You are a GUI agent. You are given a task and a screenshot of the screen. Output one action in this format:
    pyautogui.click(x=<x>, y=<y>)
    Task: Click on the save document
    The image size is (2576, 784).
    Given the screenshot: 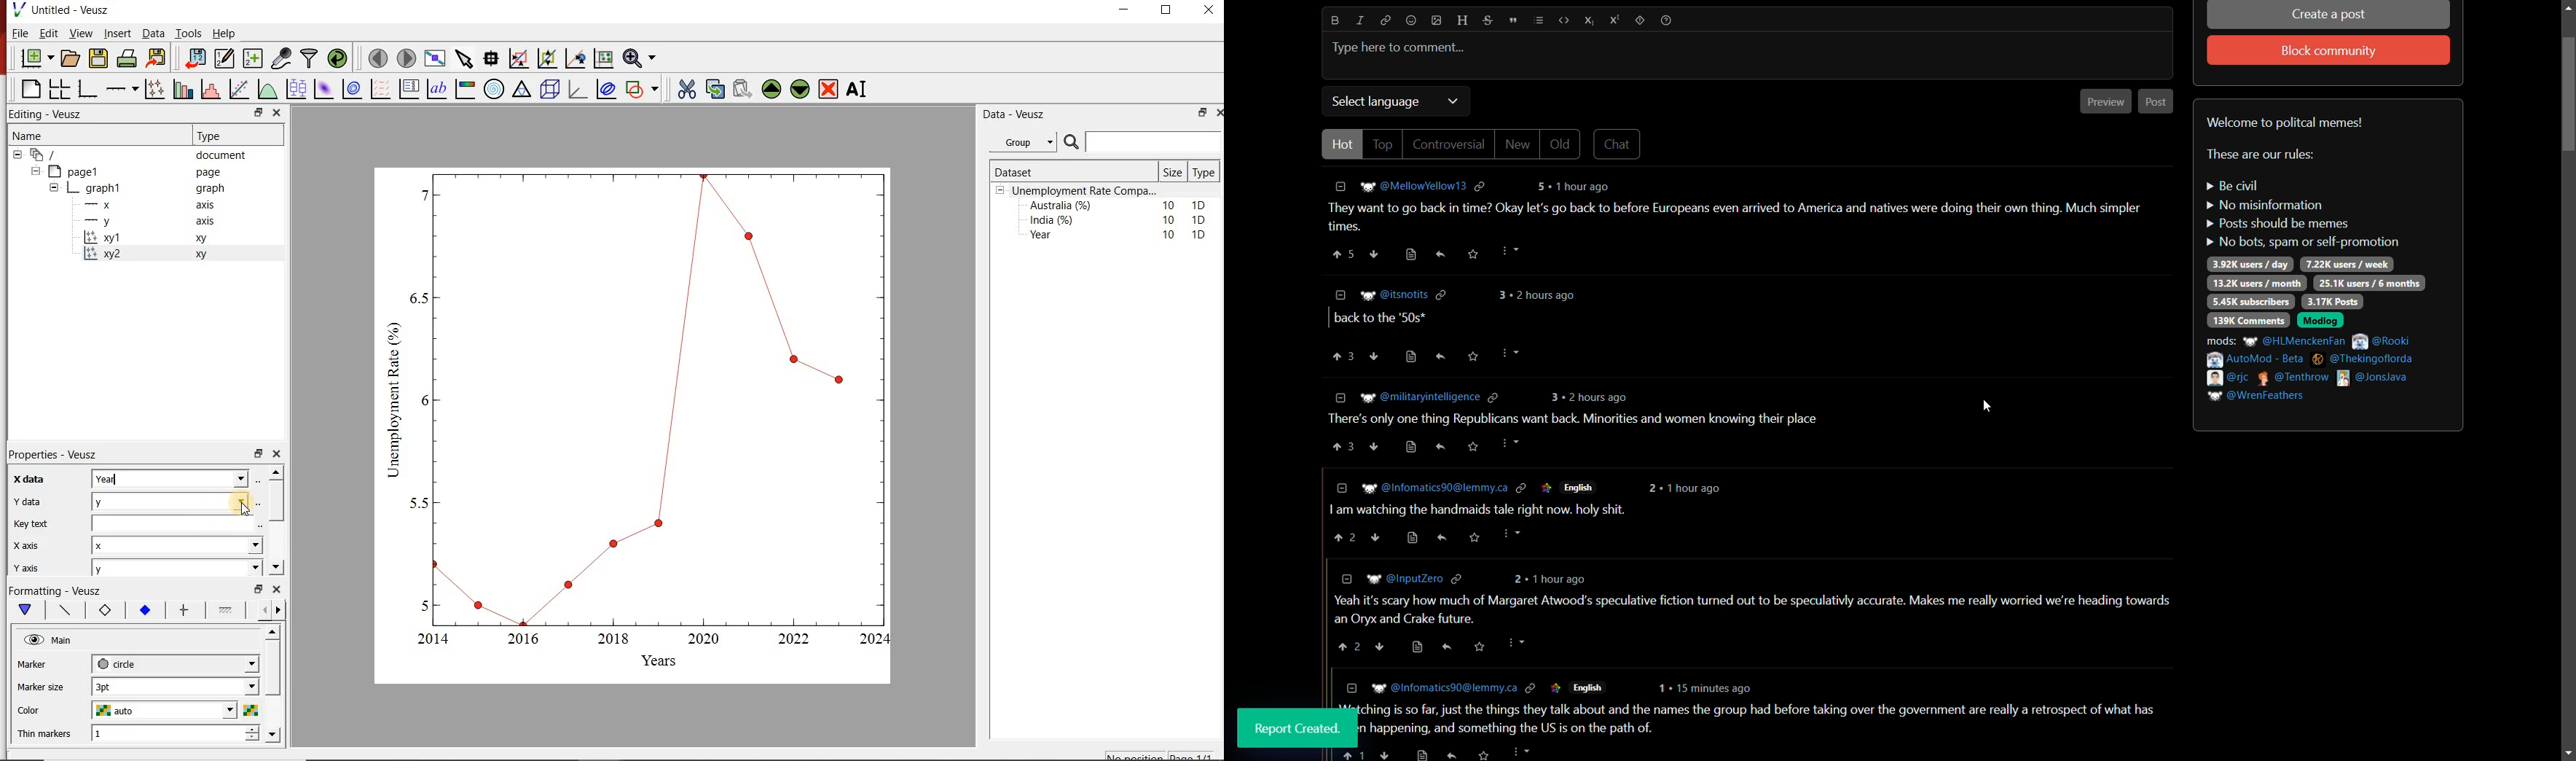 What is the action you would take?
    pyautogui.click(x=98, y=58)
    